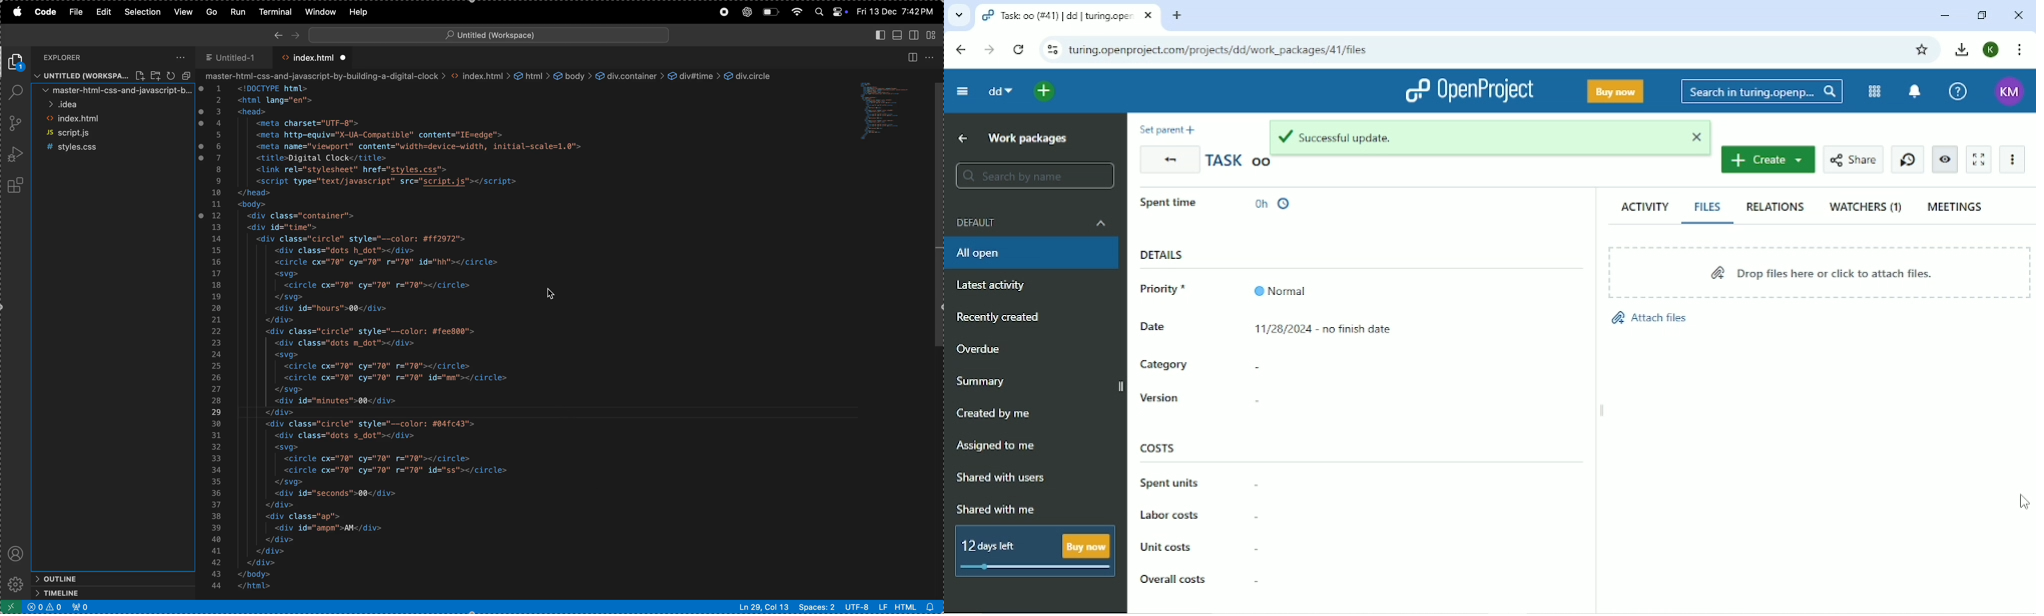 The height and width of the screenshot is (616, 2044). I want to click on Task oo, so click(1239, 163).